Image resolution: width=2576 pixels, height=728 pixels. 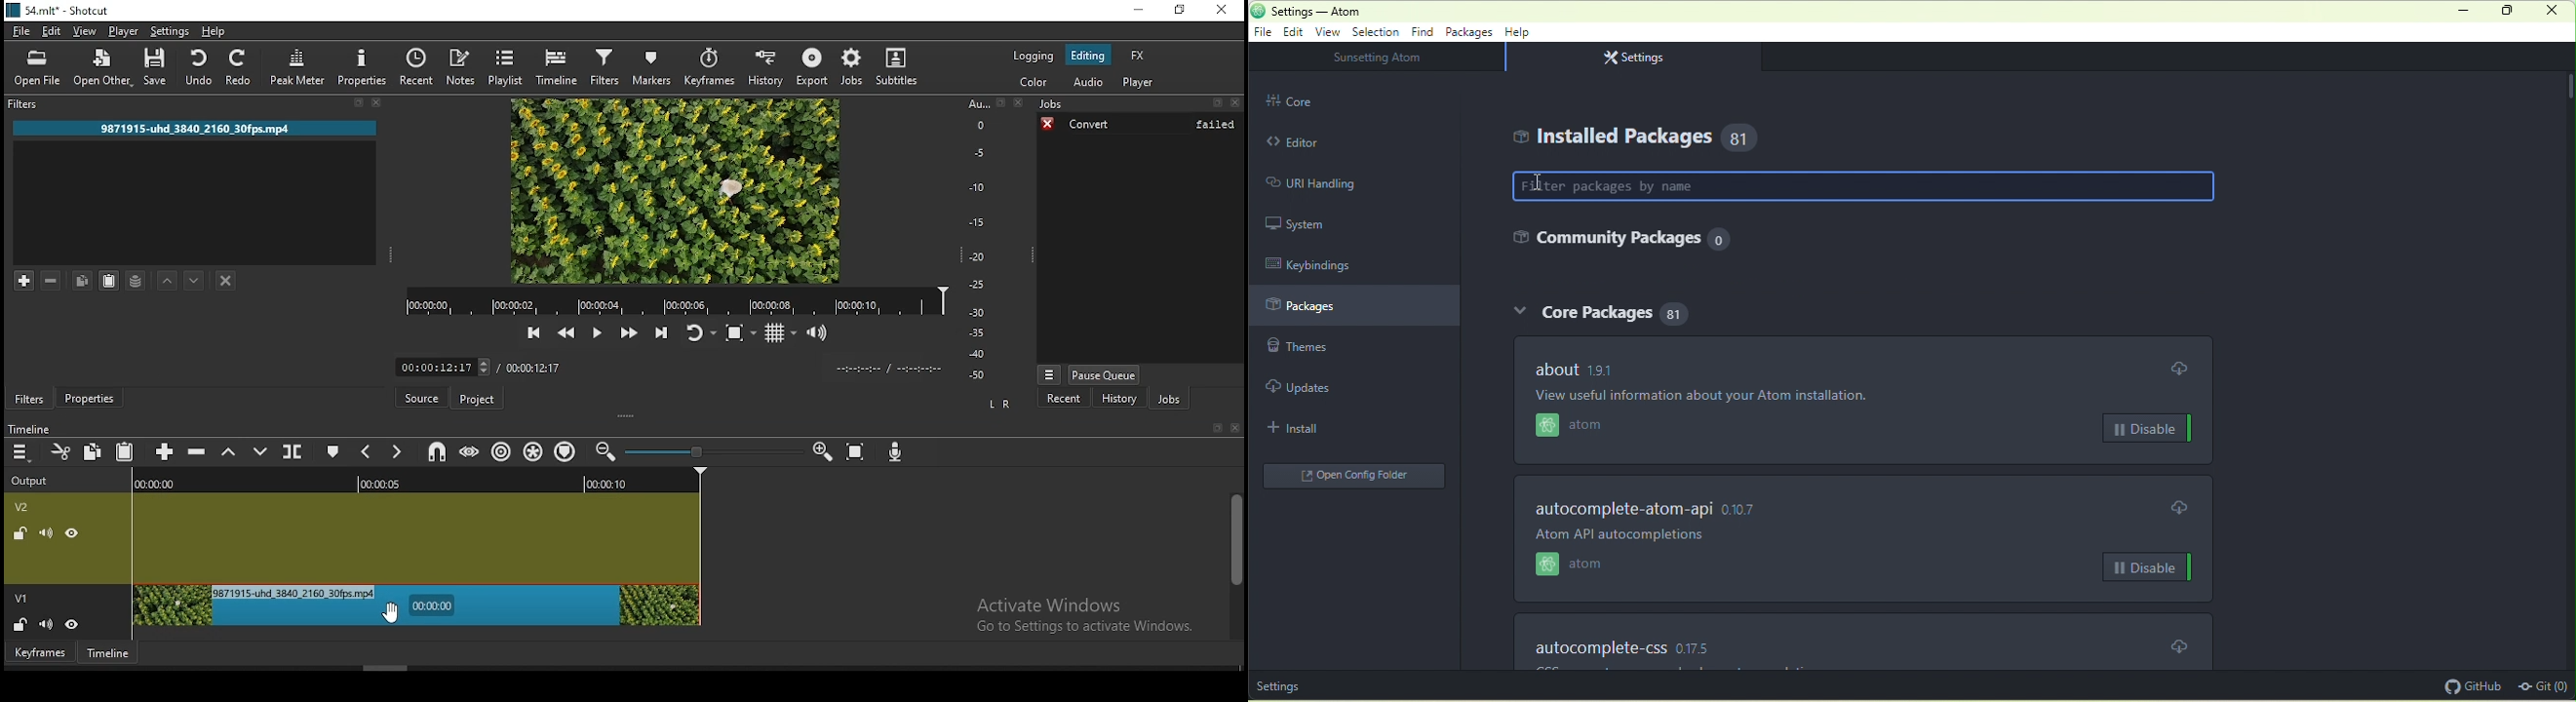 I want to click on update, so click(x=2180, y=369).